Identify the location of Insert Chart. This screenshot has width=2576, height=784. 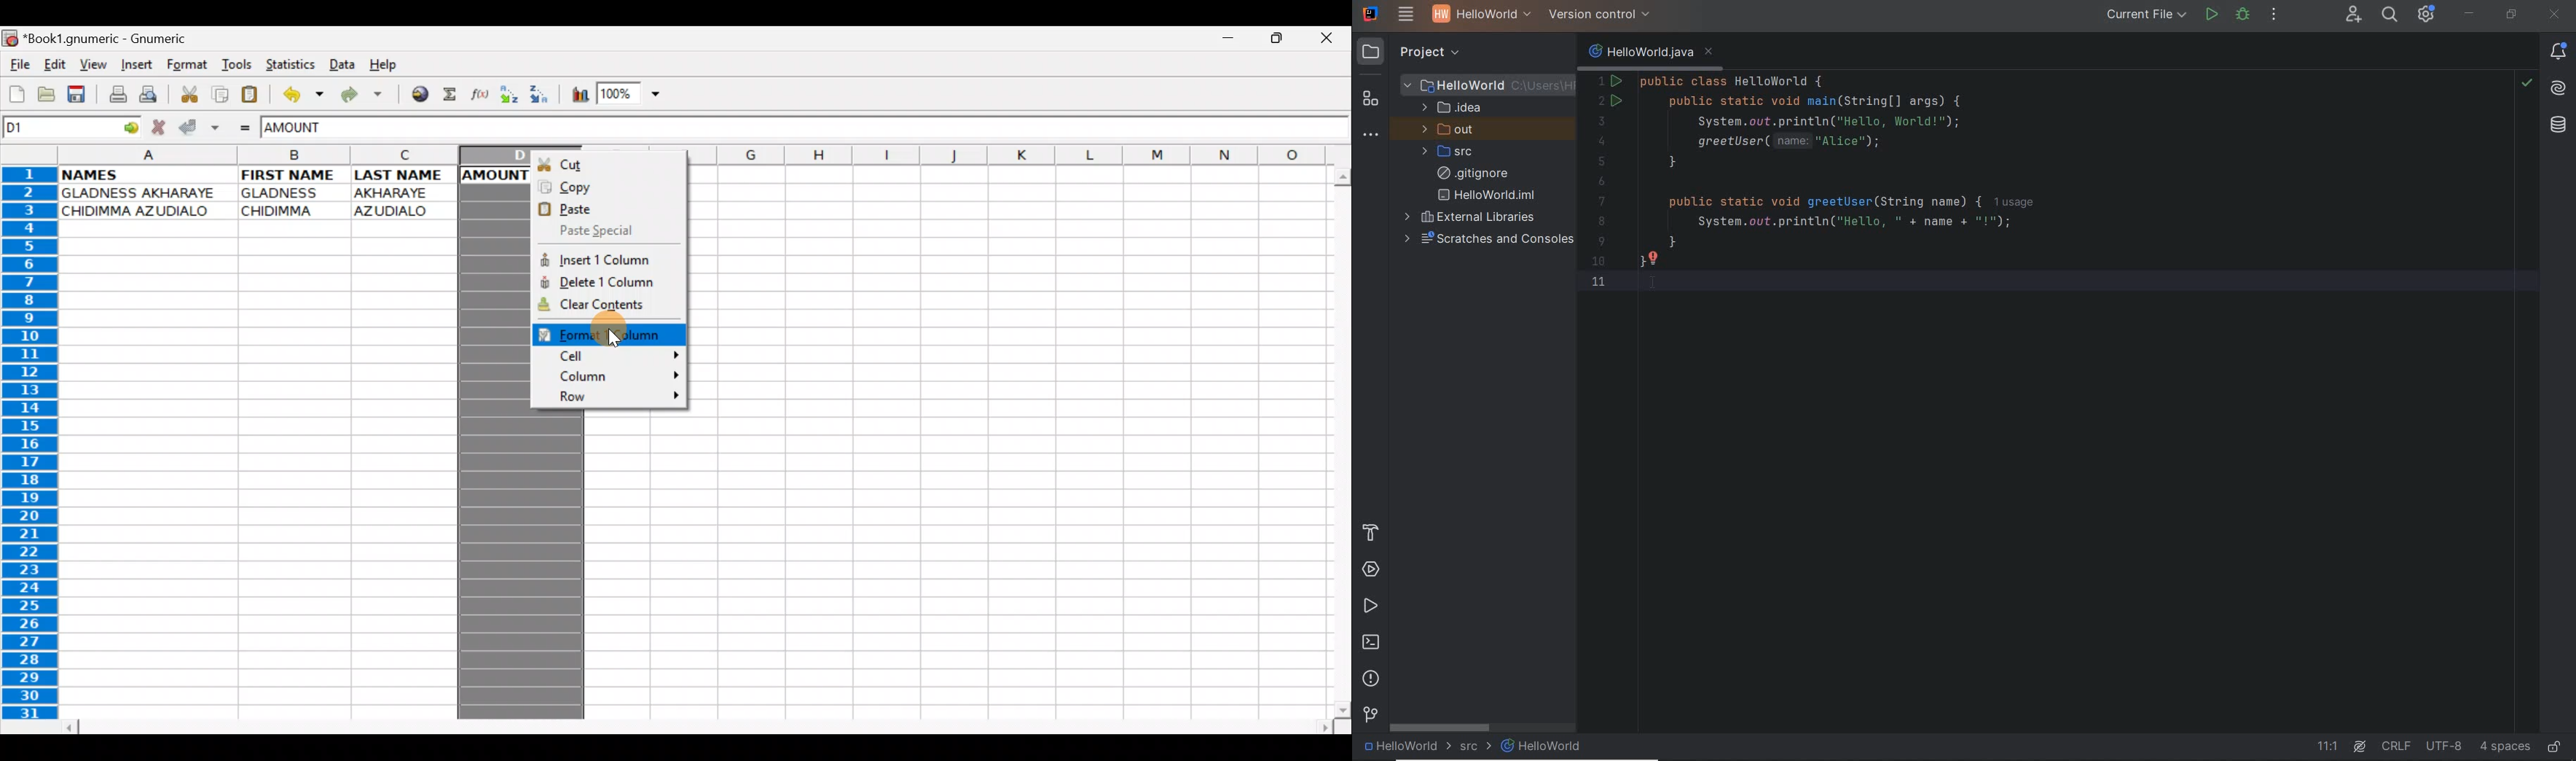
(575, 94).